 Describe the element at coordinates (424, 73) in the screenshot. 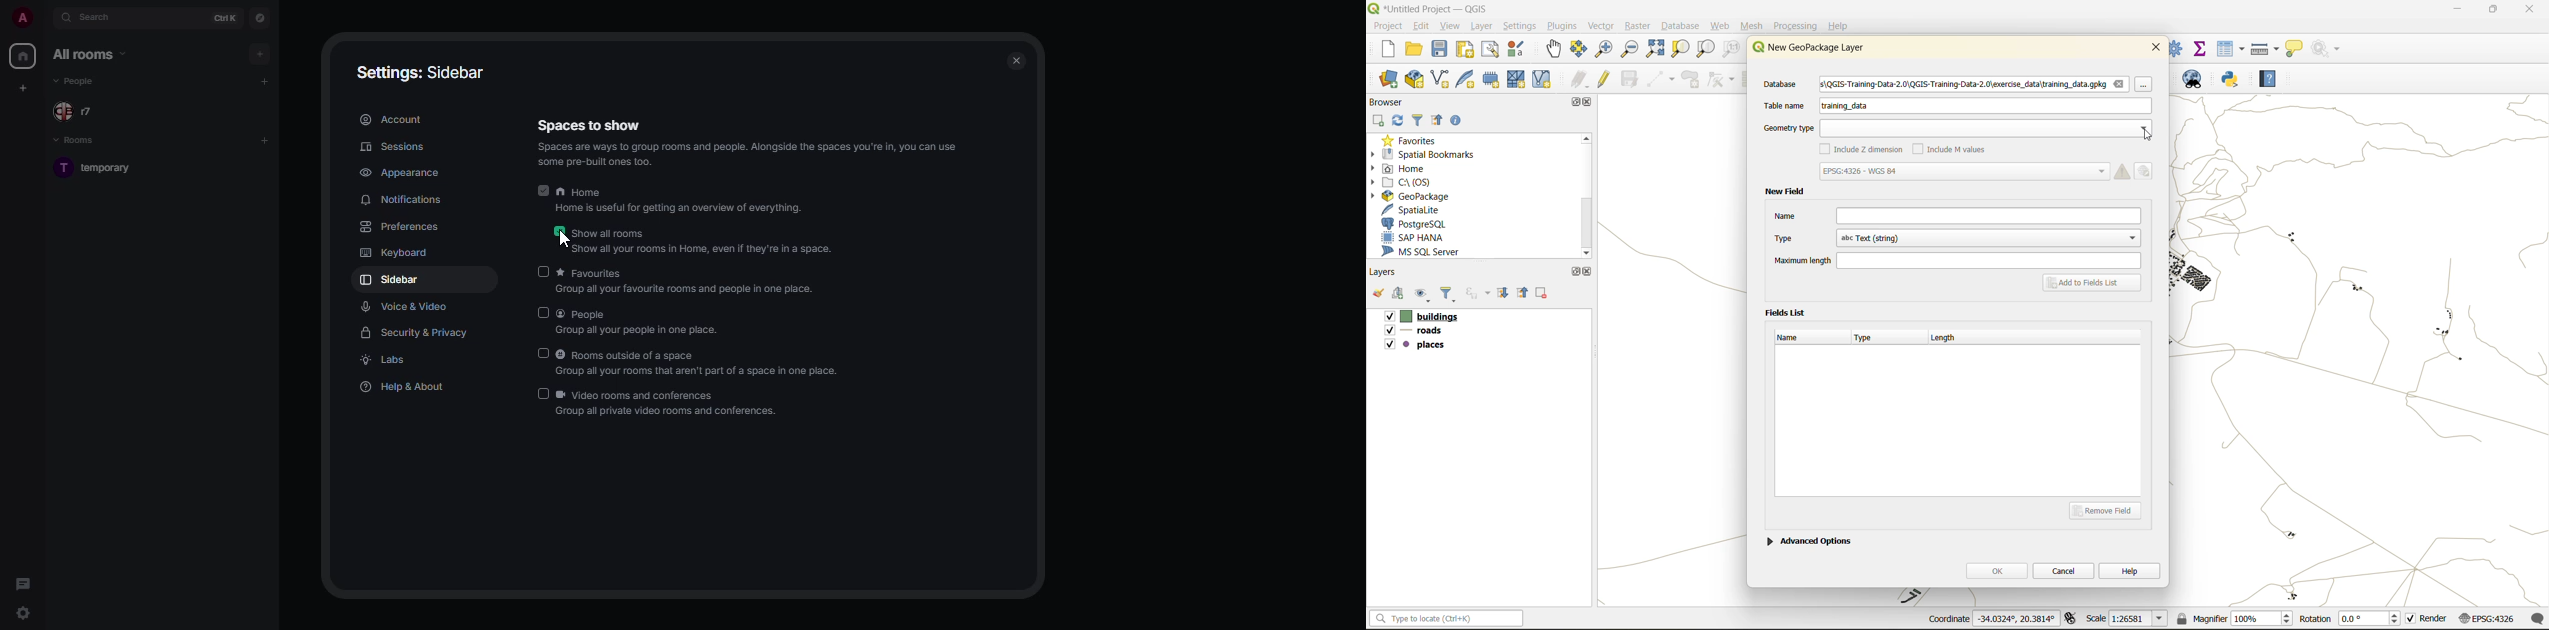

I see `settings: sidebar` at that location.